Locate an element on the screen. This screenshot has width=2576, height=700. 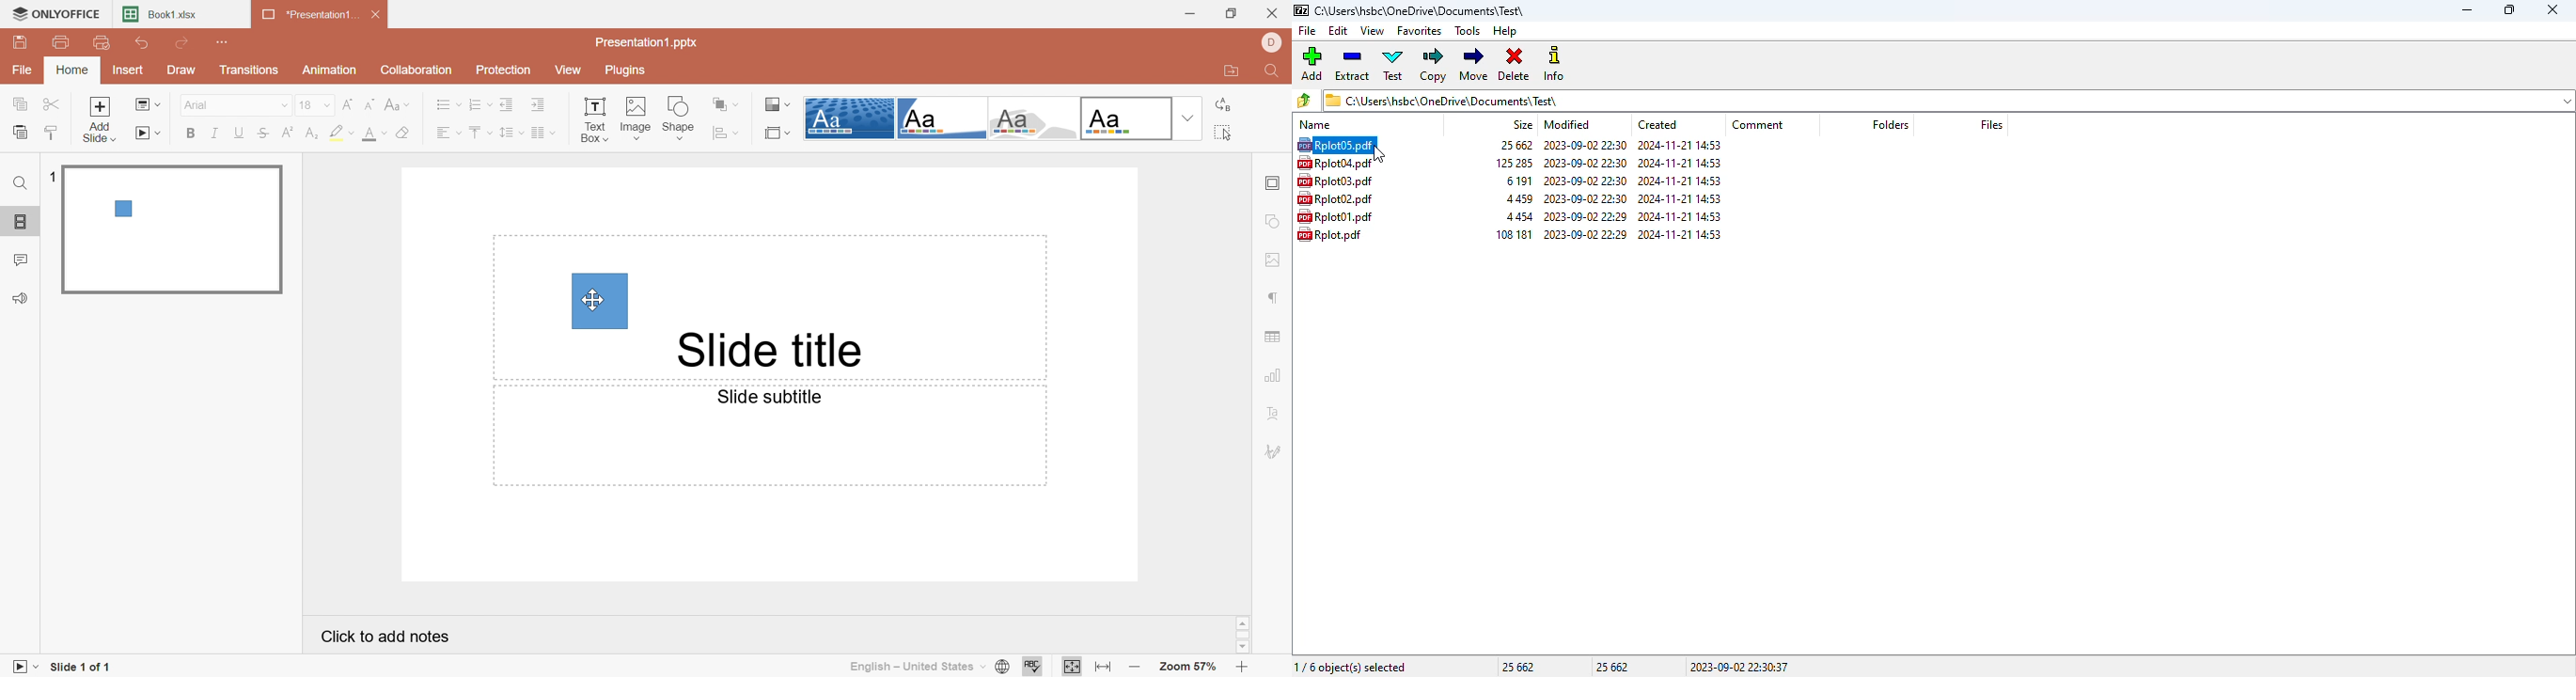
modified date & time is located at coordinates (1585, 181).